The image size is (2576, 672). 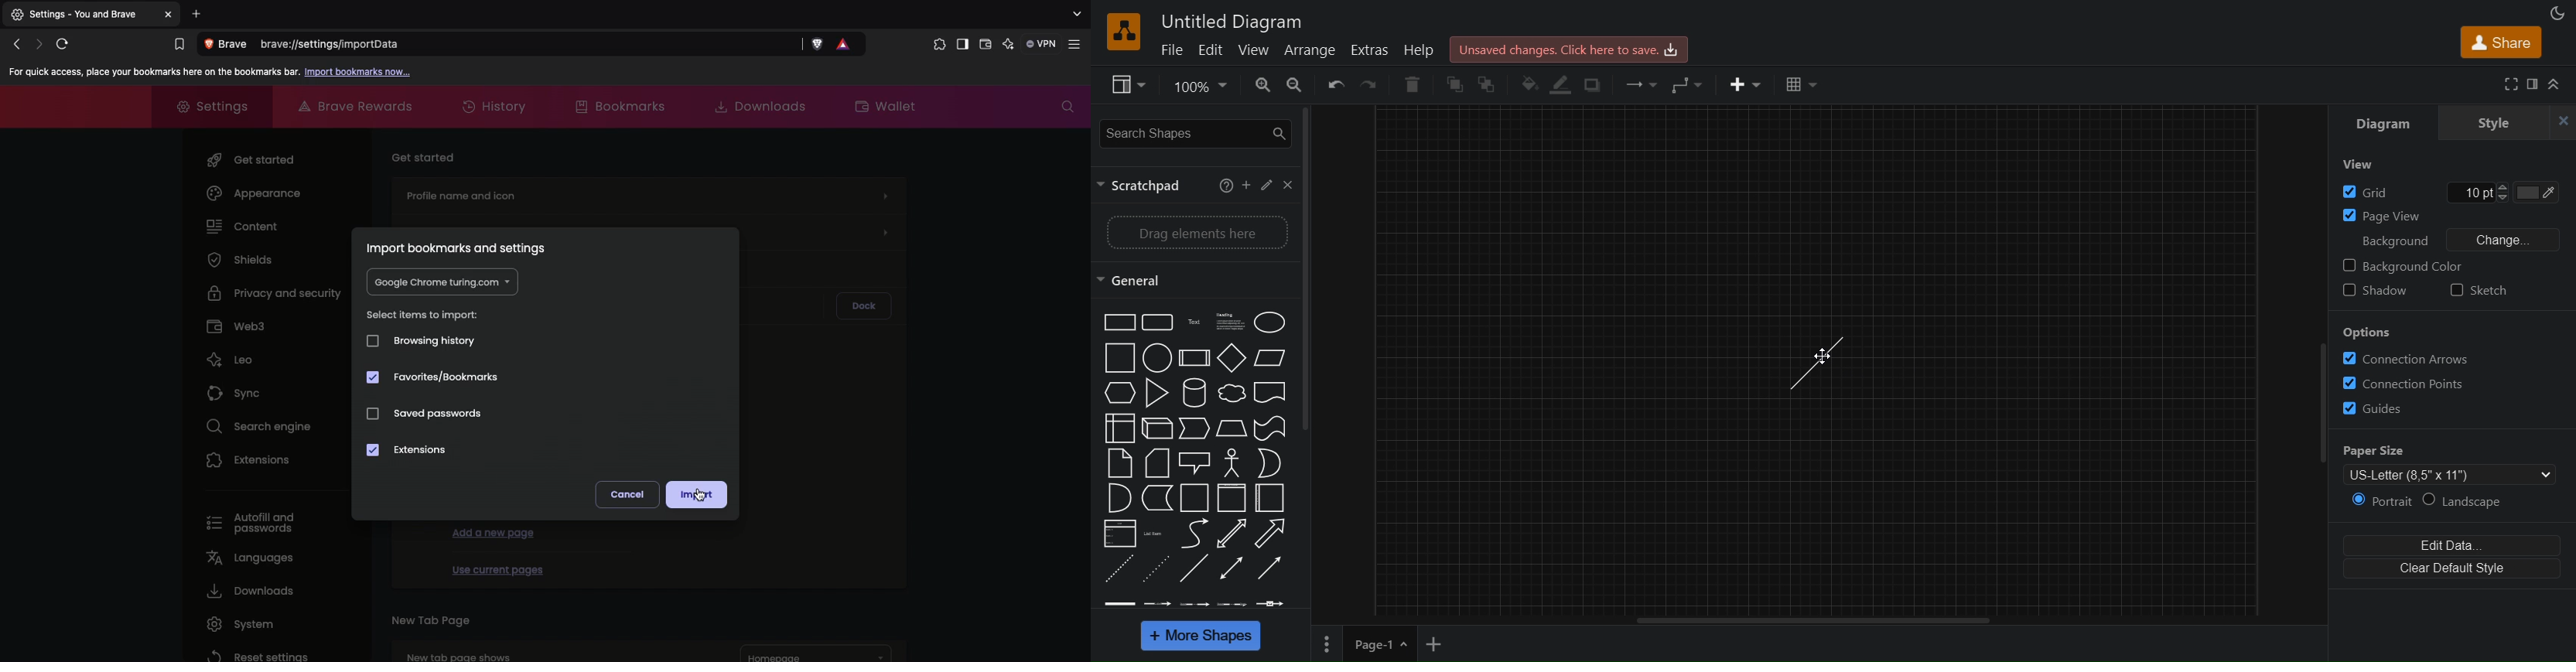 What do you see at coordinates (1159, 604) in the screenshot?
I see `connector 2` at bounding box center [1159, 604].